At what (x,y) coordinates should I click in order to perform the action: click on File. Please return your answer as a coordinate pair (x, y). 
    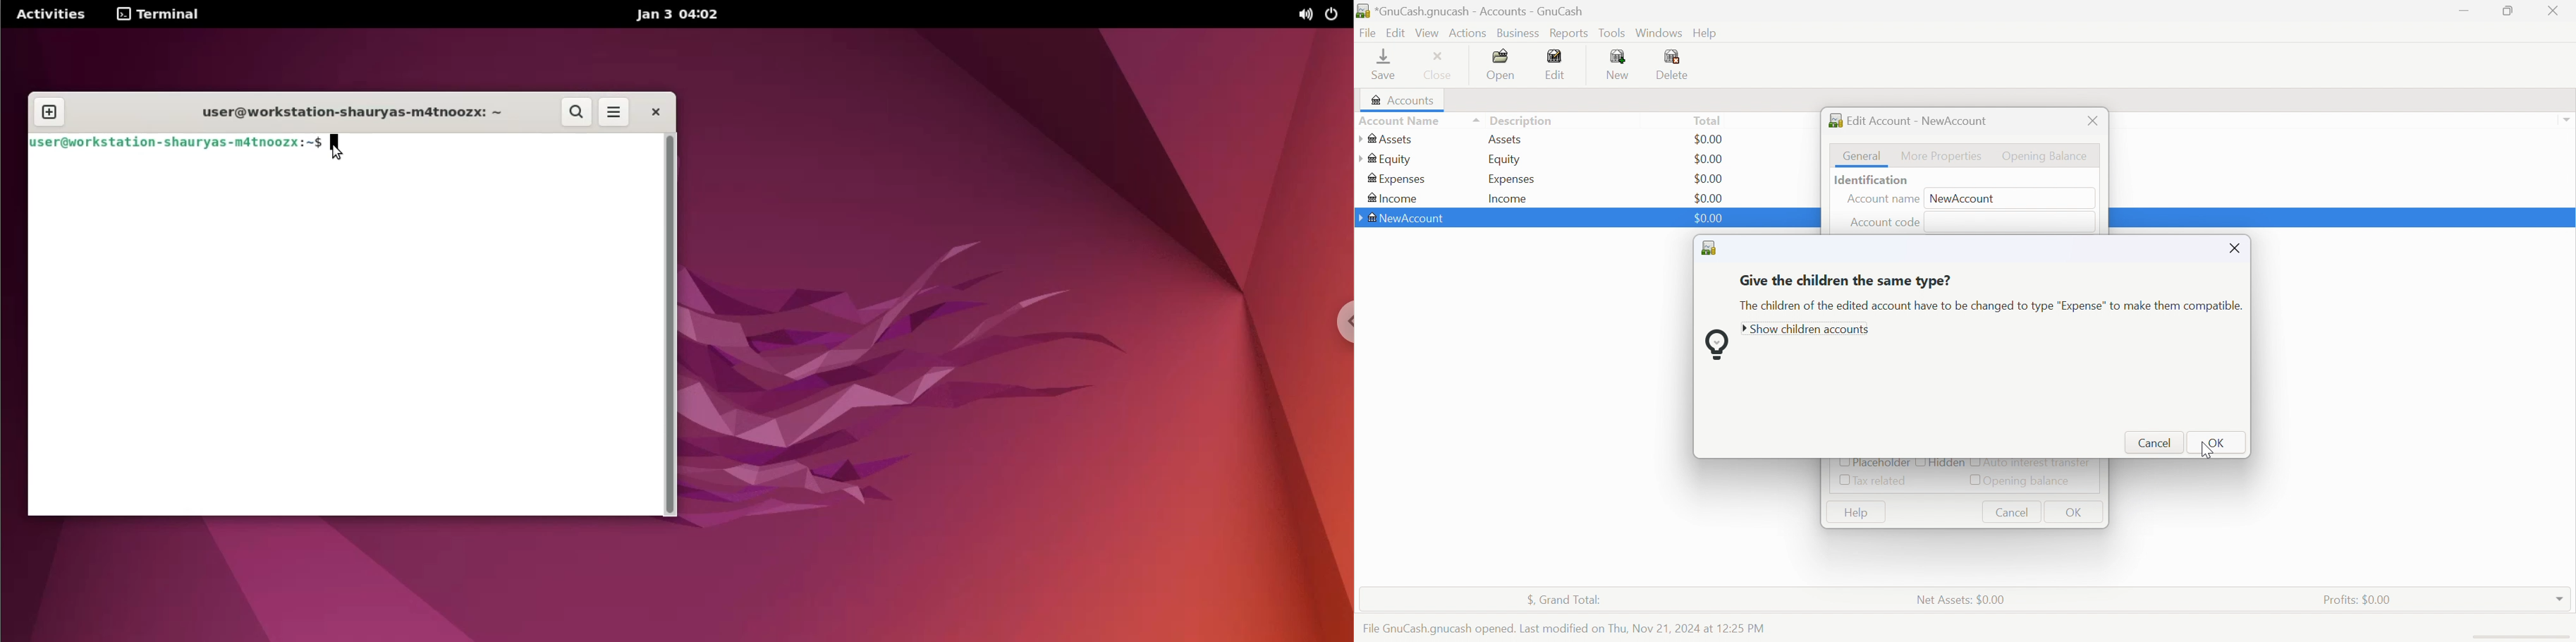
    Looking at the image, I should click on (1368, 34).